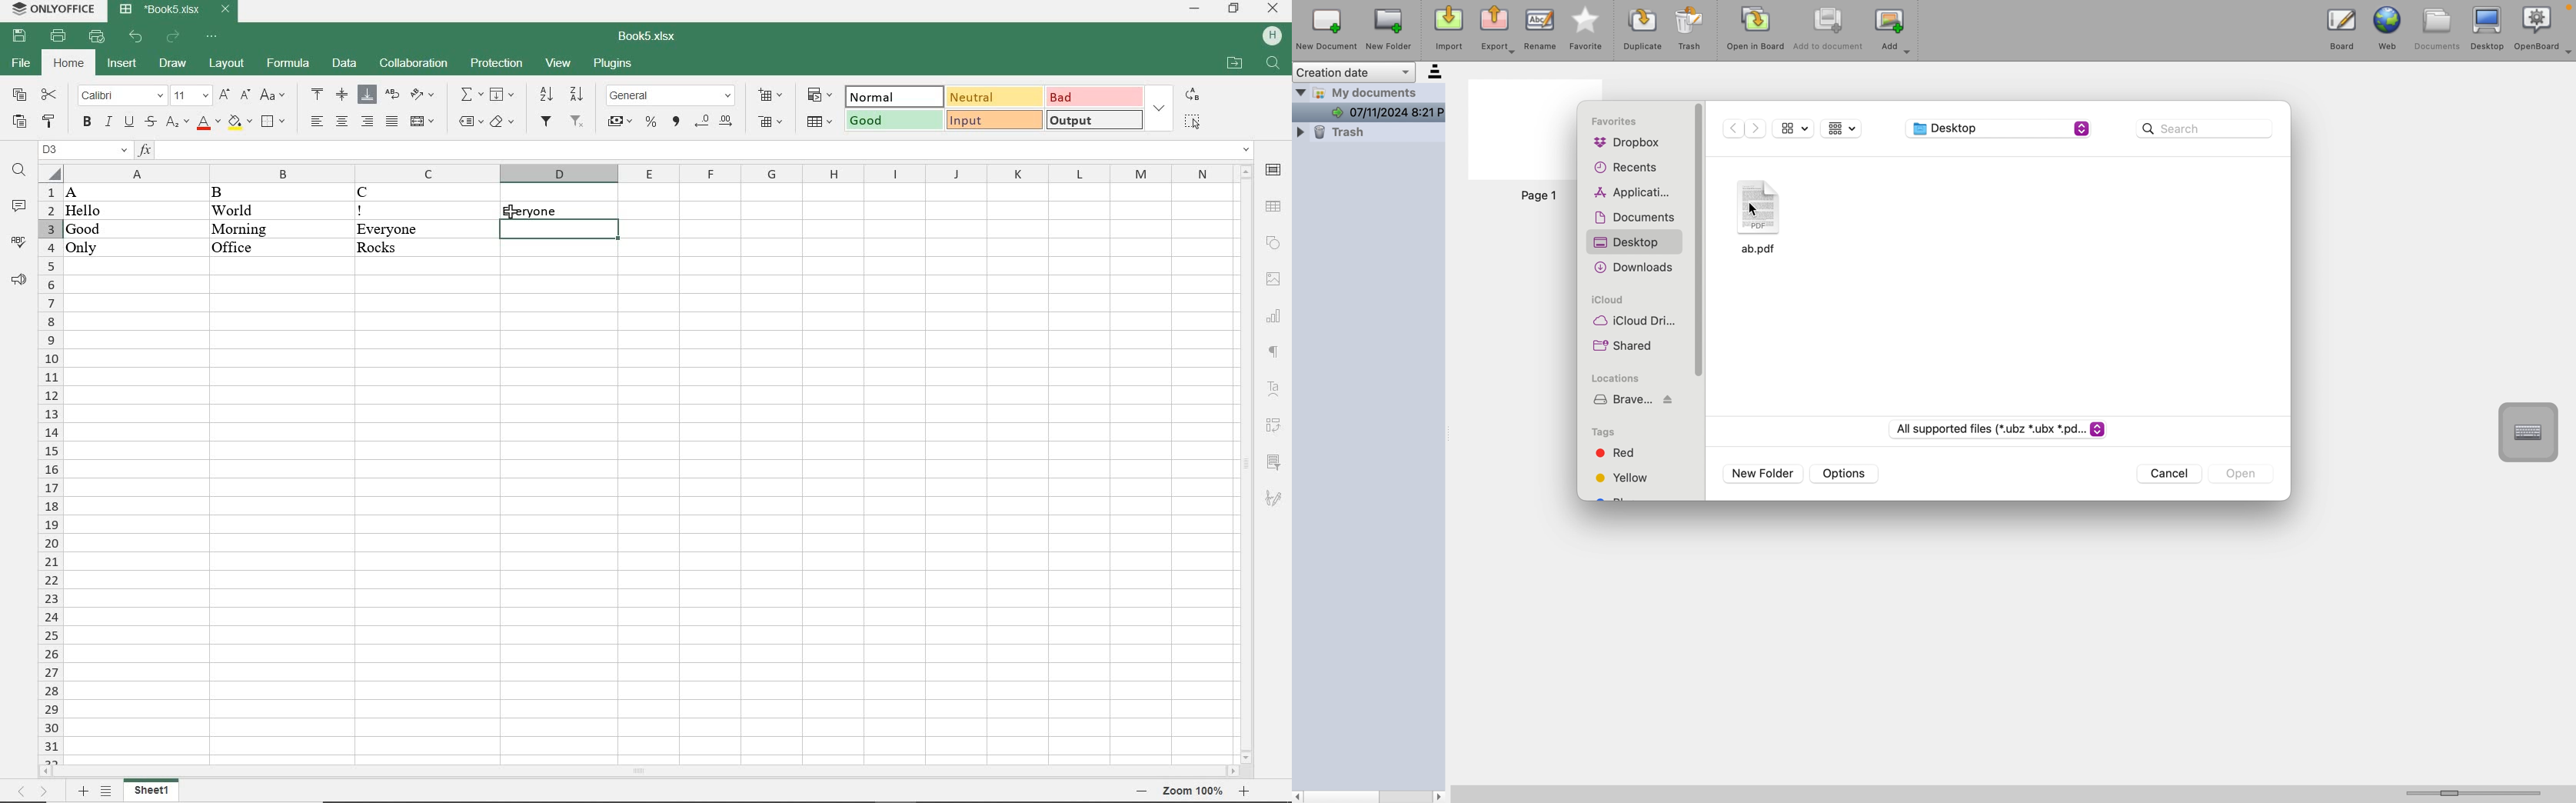 The image size is (2576, 812). What do you see at coordinates (50, 172) in the screenshot?
I see `select all cells ` at bounding box center [50, 172].